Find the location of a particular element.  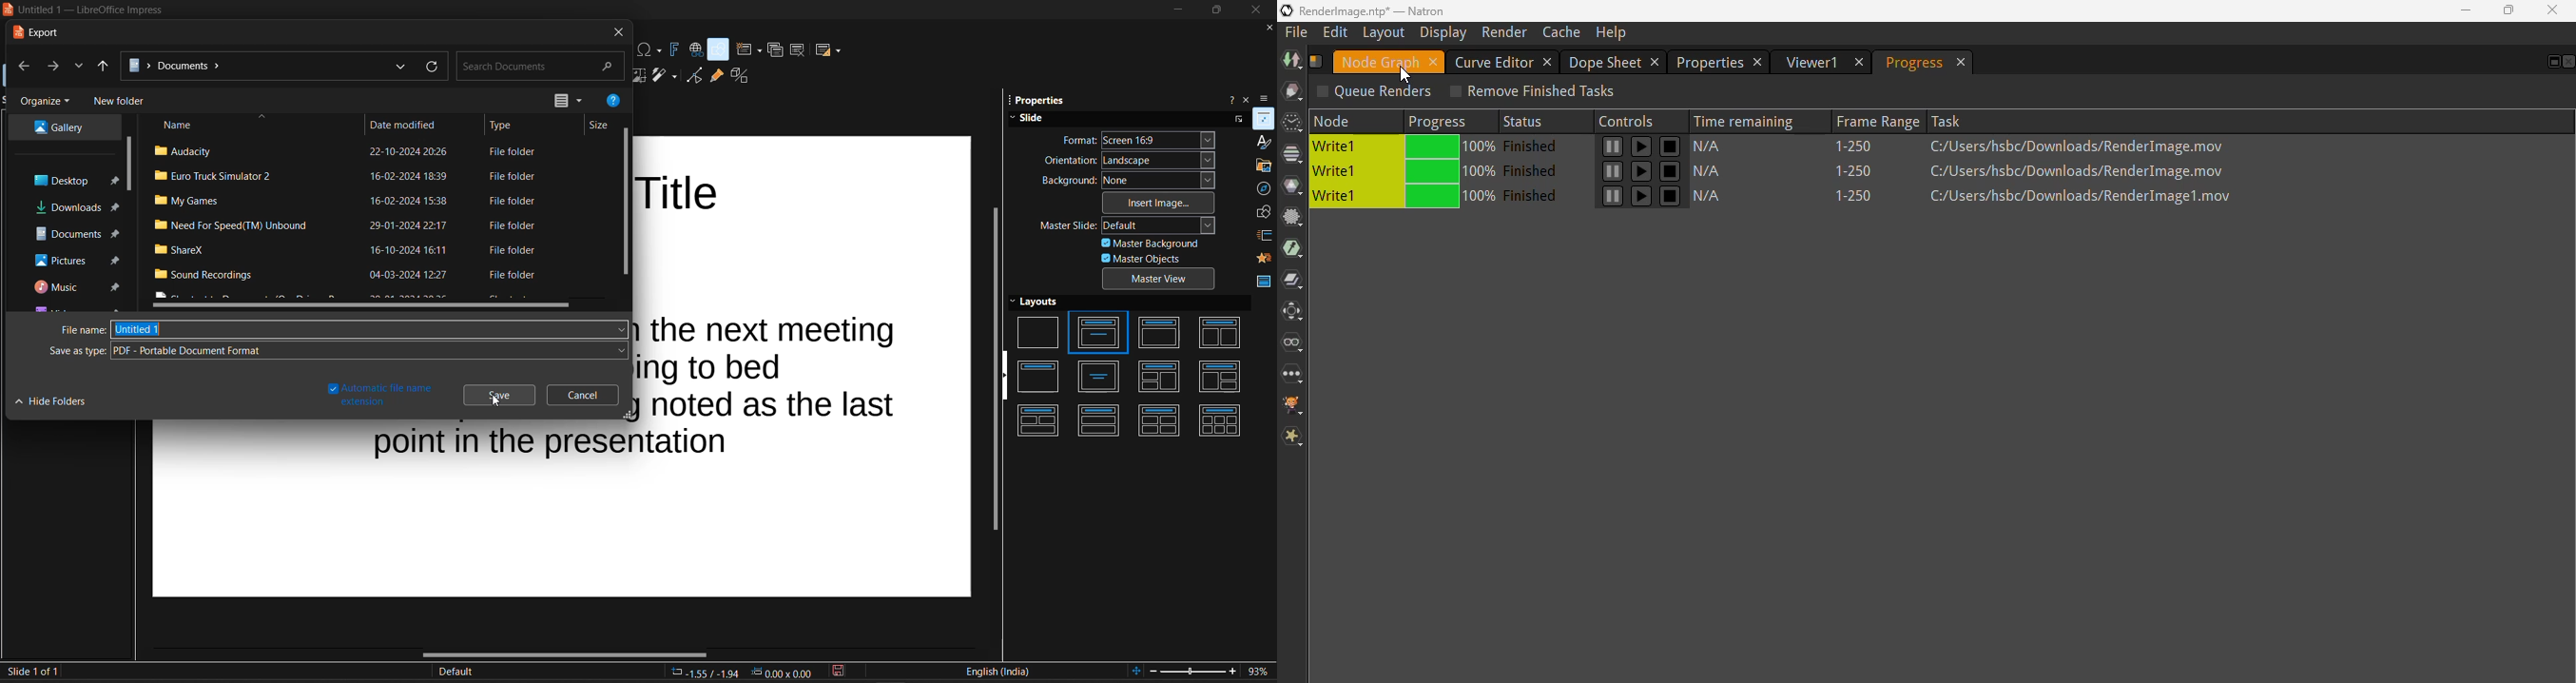

navigator is located at coordinates (1264, 188).